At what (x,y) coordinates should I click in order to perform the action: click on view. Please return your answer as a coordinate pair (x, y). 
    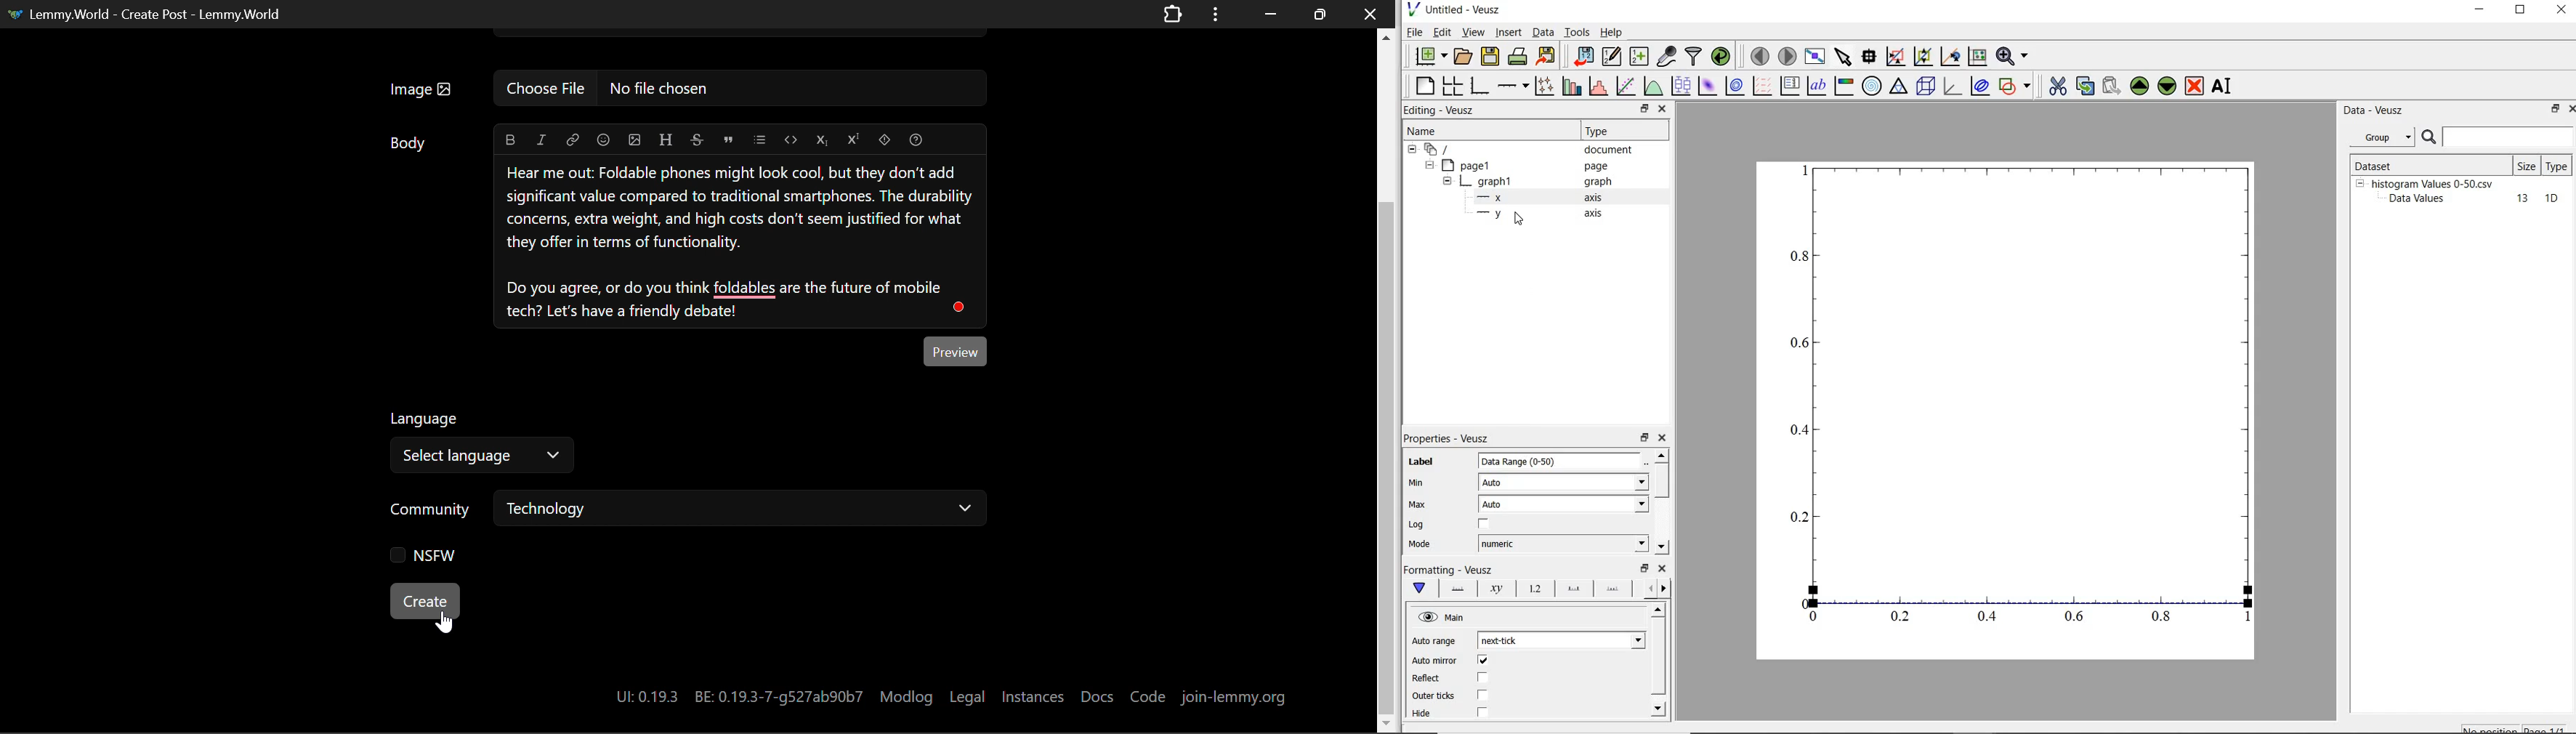
    Looking at the image, I should click on (1475, 32).